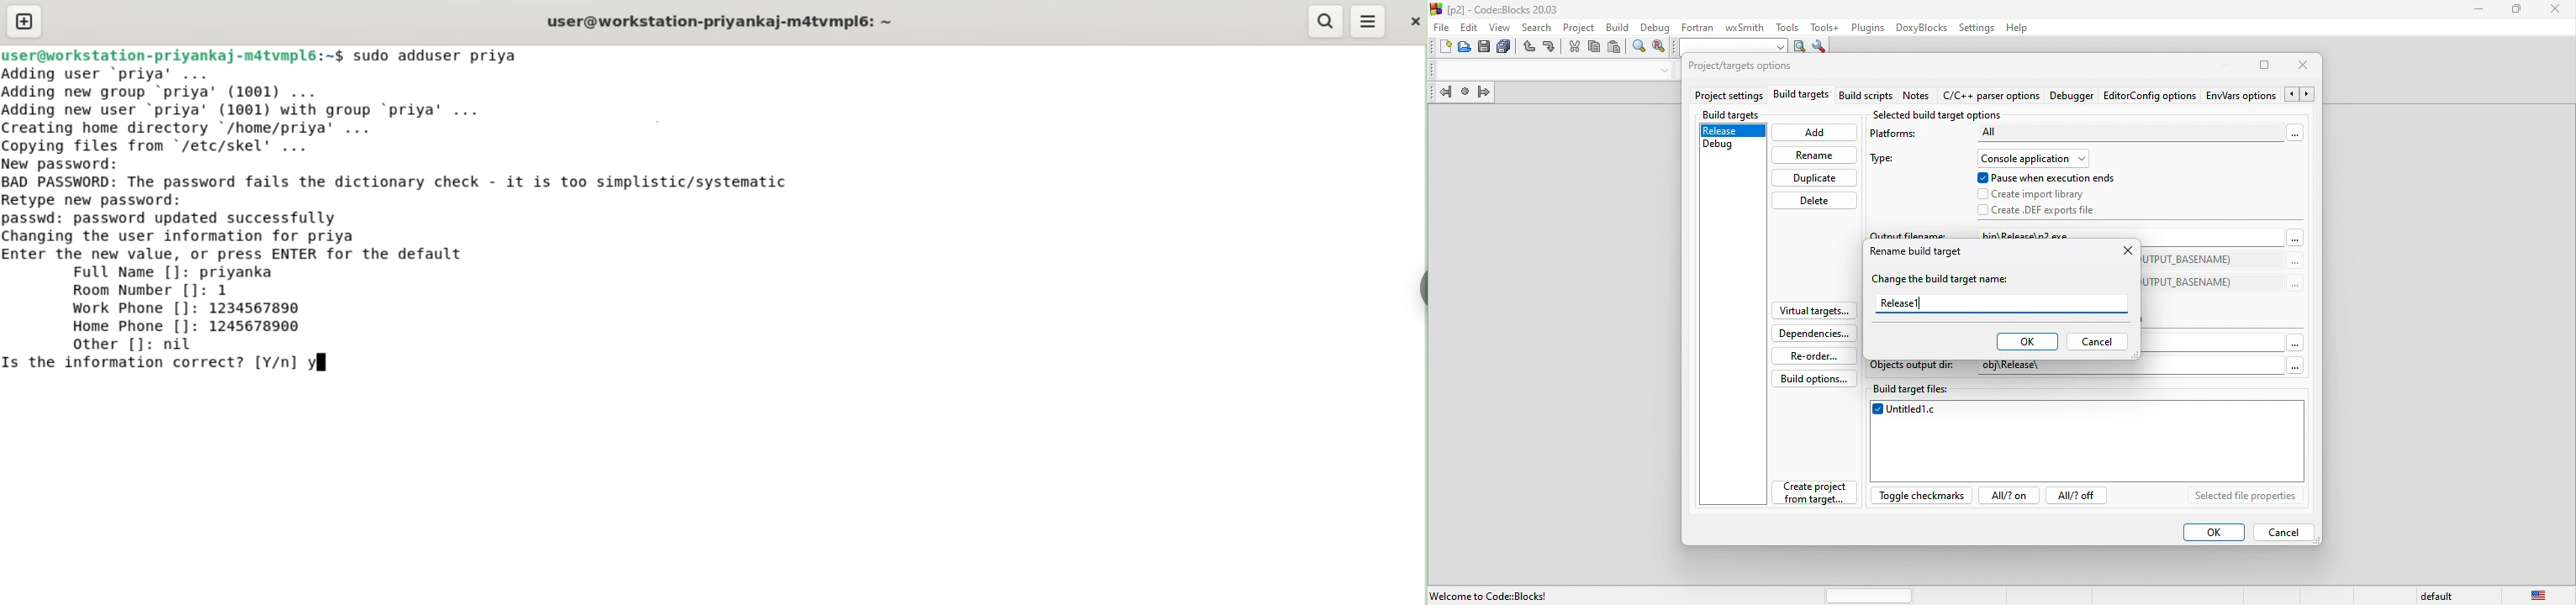 This screenshot has height=616, width=2576. I want to click on save, so click(1486, 48).